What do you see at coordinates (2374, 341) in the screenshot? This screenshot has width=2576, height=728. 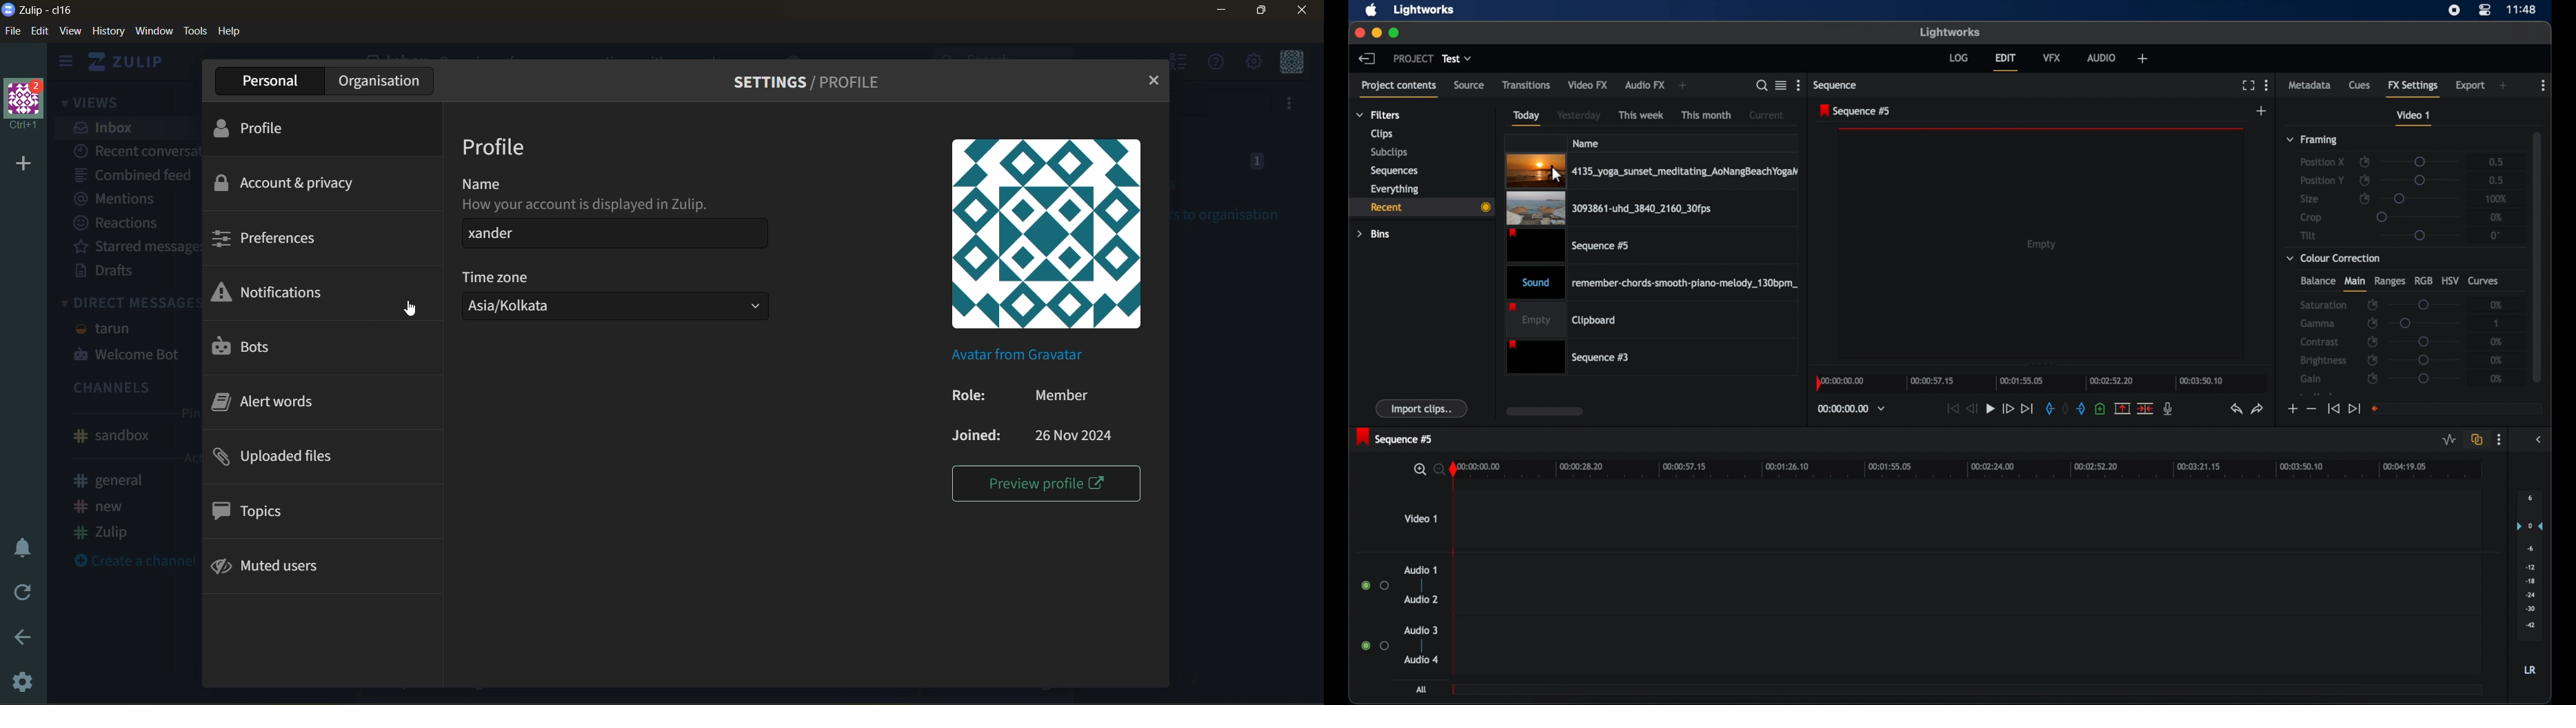 I see `enable/disable keyframes` at bounding box center [2374, 341].